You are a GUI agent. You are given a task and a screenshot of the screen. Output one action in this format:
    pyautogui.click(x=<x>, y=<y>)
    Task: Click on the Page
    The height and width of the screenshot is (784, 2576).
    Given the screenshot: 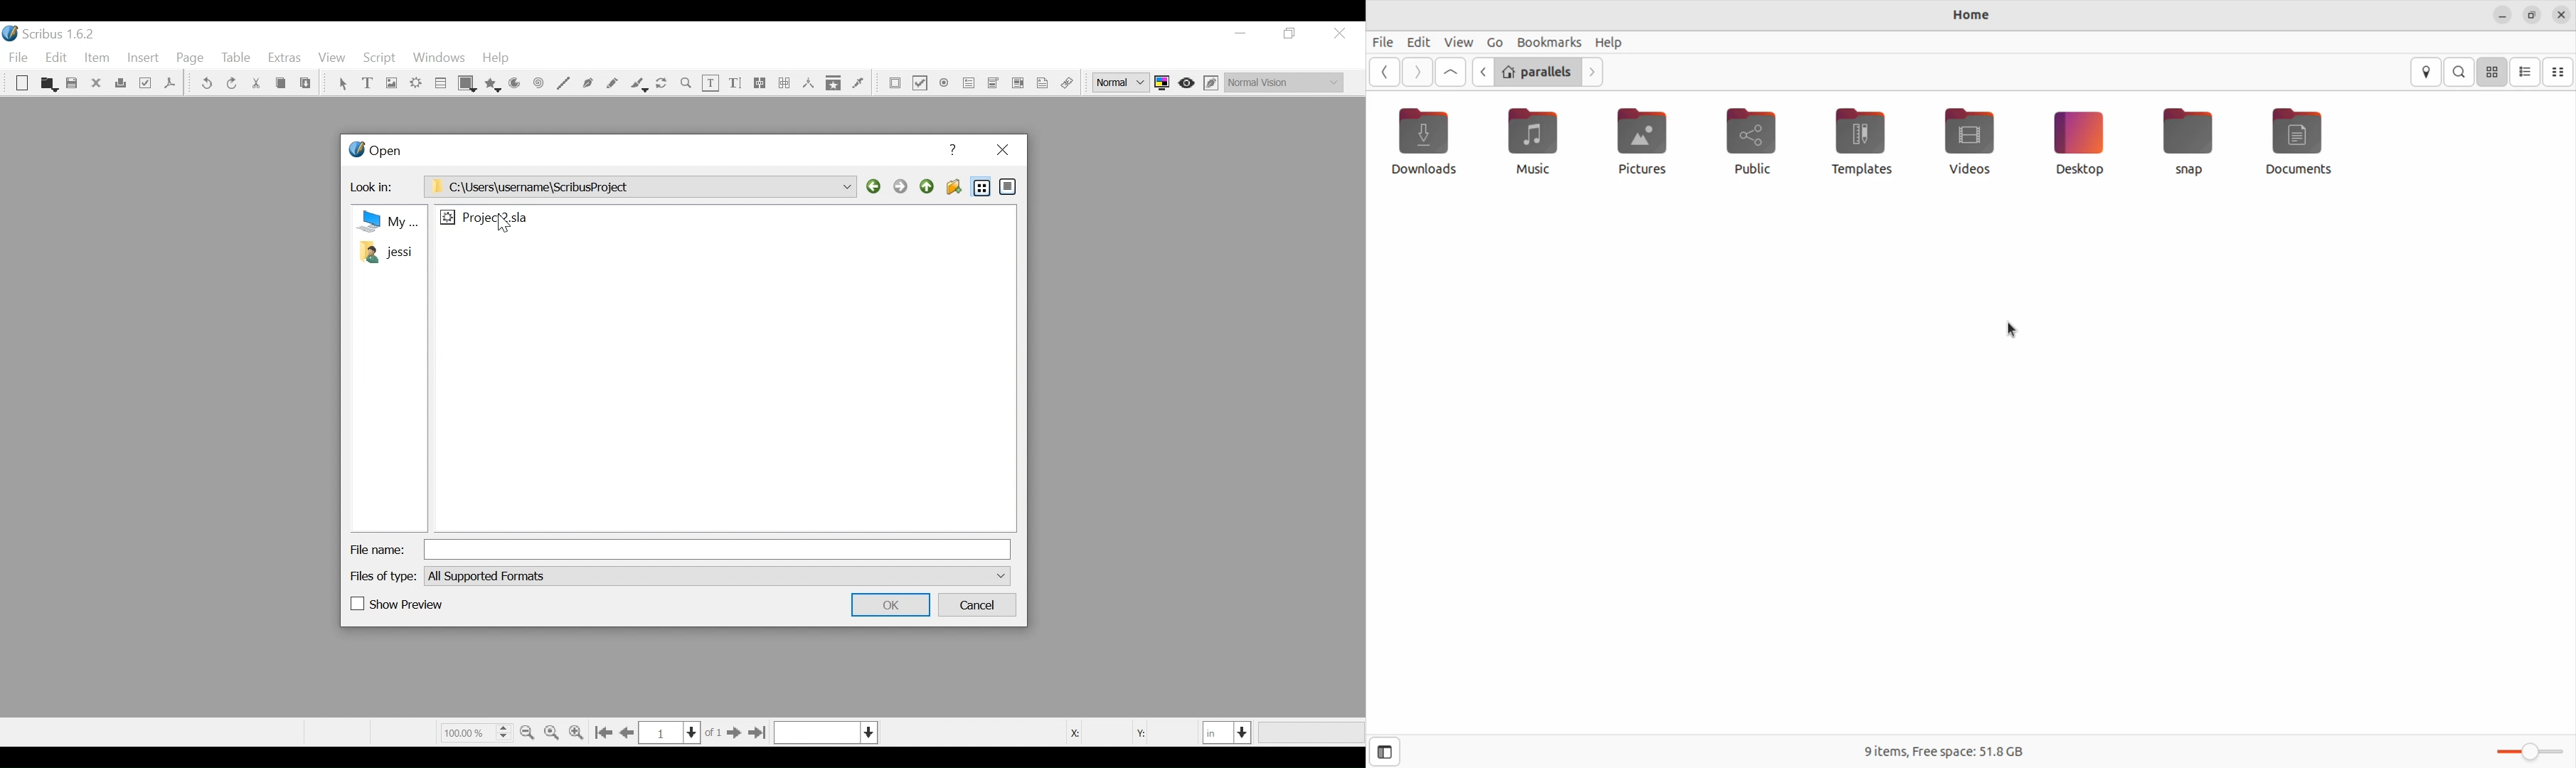 What is the action you would take?
    pyautogui.click(x=191, y=59)
    